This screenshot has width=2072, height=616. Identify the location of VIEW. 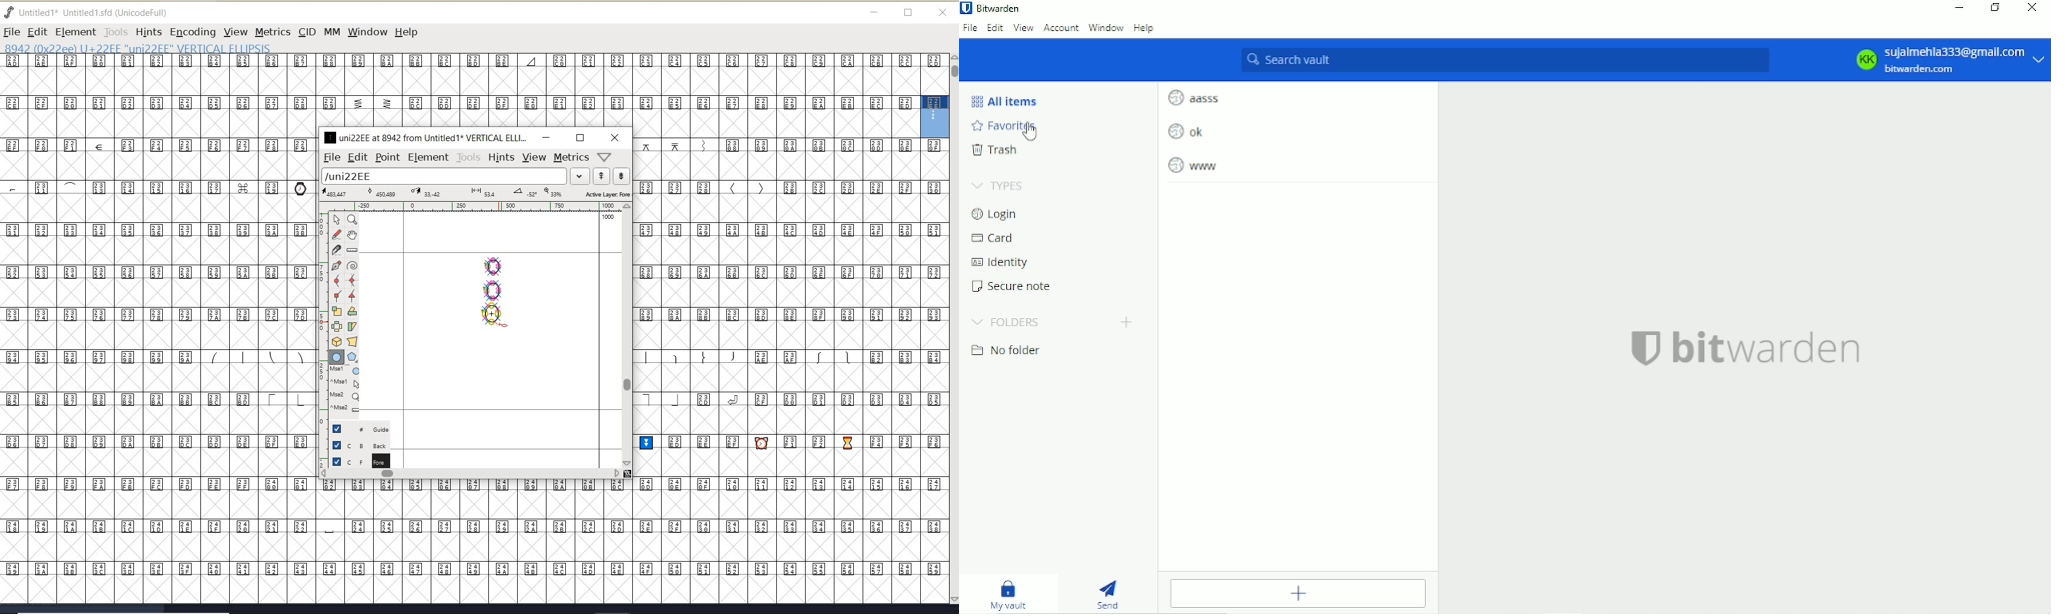
(234, 32).